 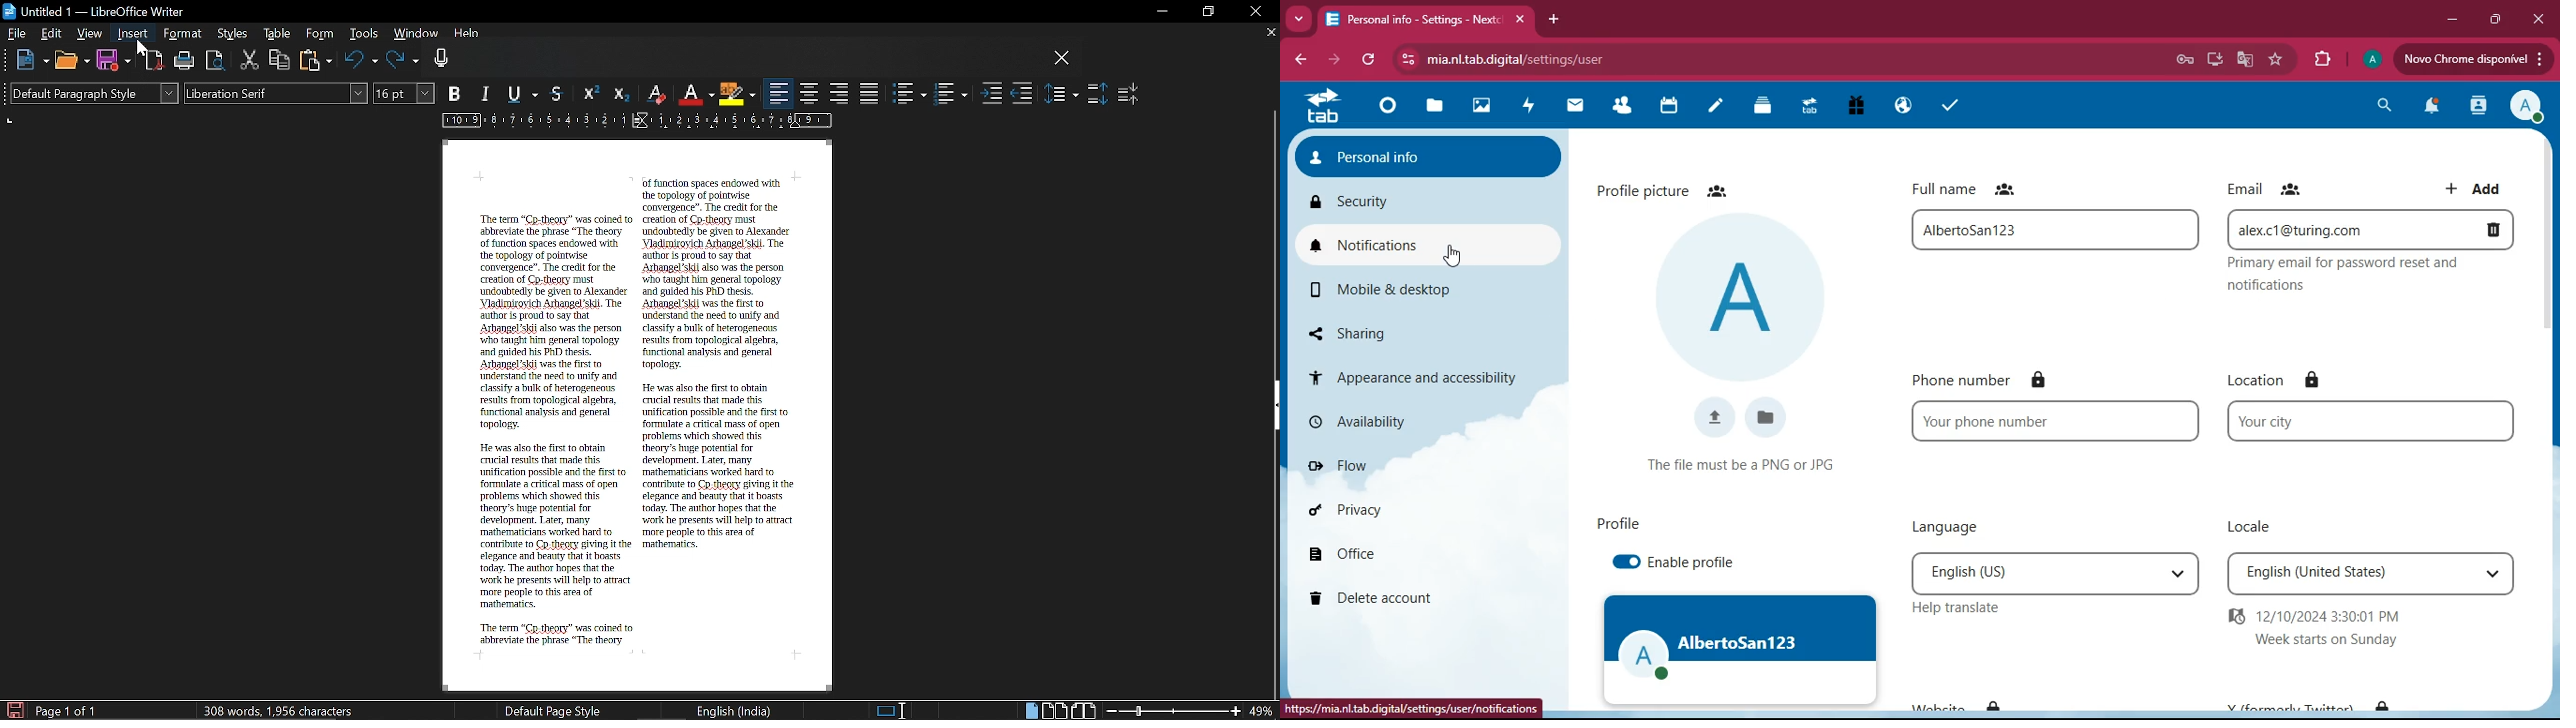 What do you see at coordinates (1341, 462) in the screenshot?
I see `flow` at bounding box center [1341, 462].